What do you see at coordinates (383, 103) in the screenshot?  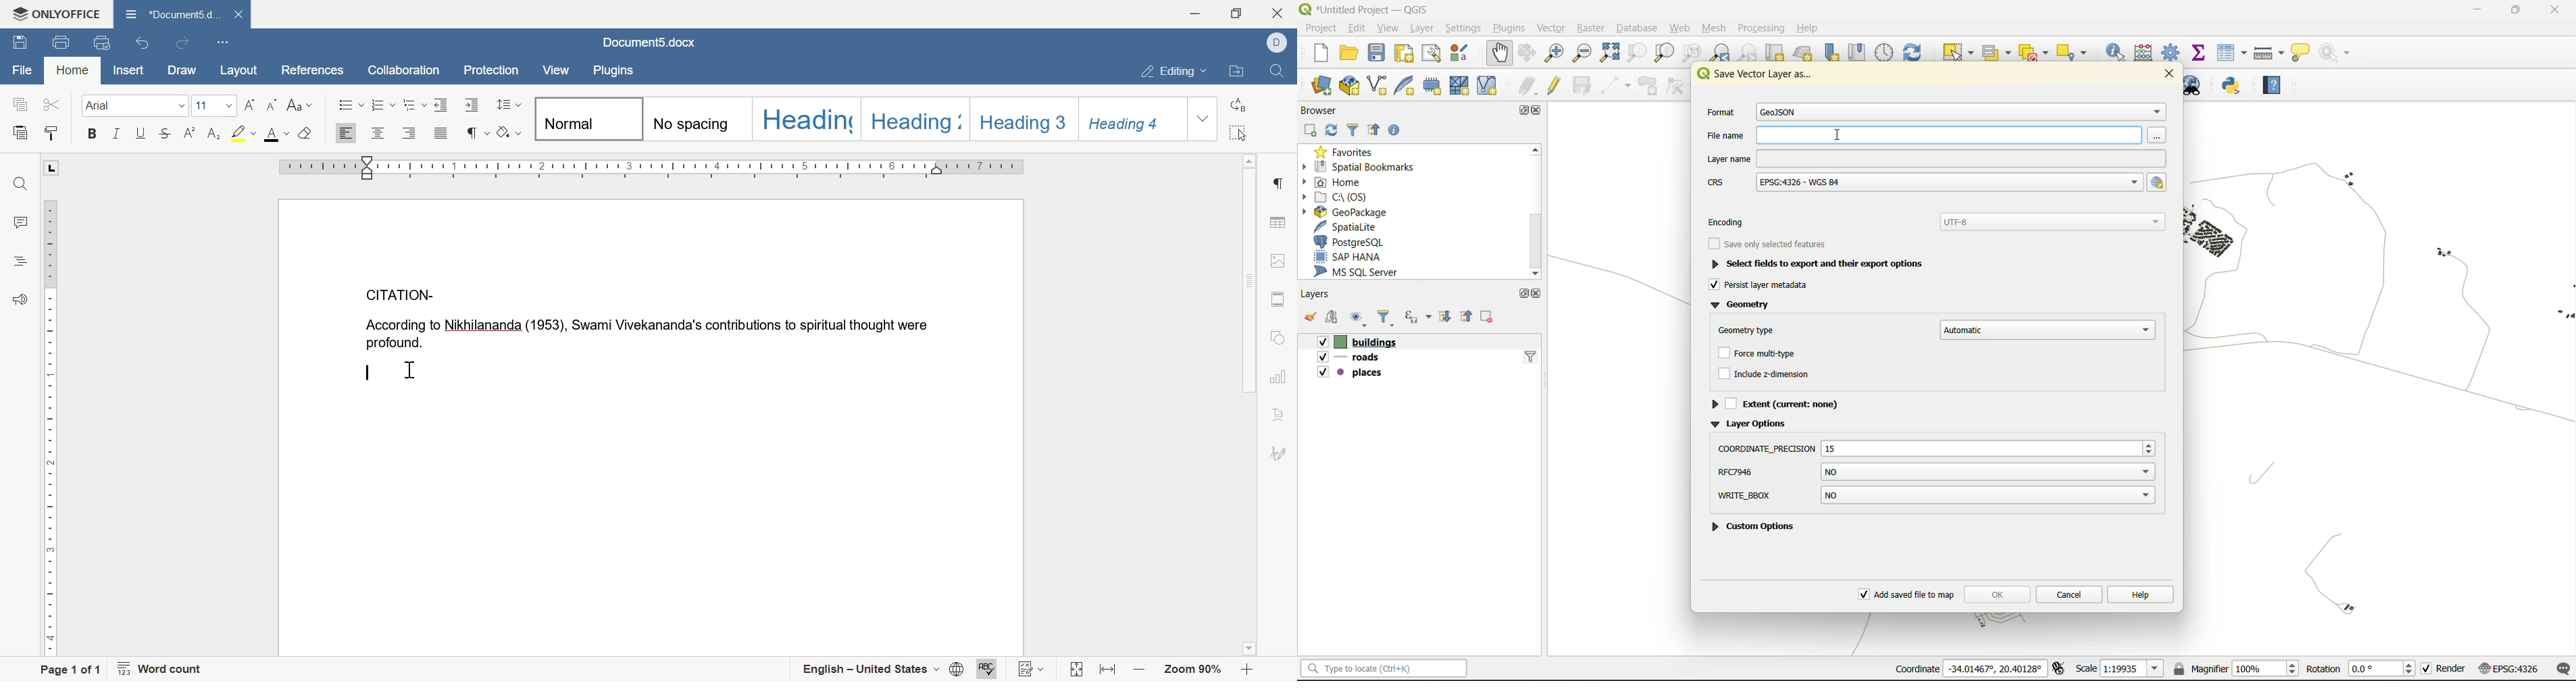 I see `numbering` at bounding box center [383, 103].